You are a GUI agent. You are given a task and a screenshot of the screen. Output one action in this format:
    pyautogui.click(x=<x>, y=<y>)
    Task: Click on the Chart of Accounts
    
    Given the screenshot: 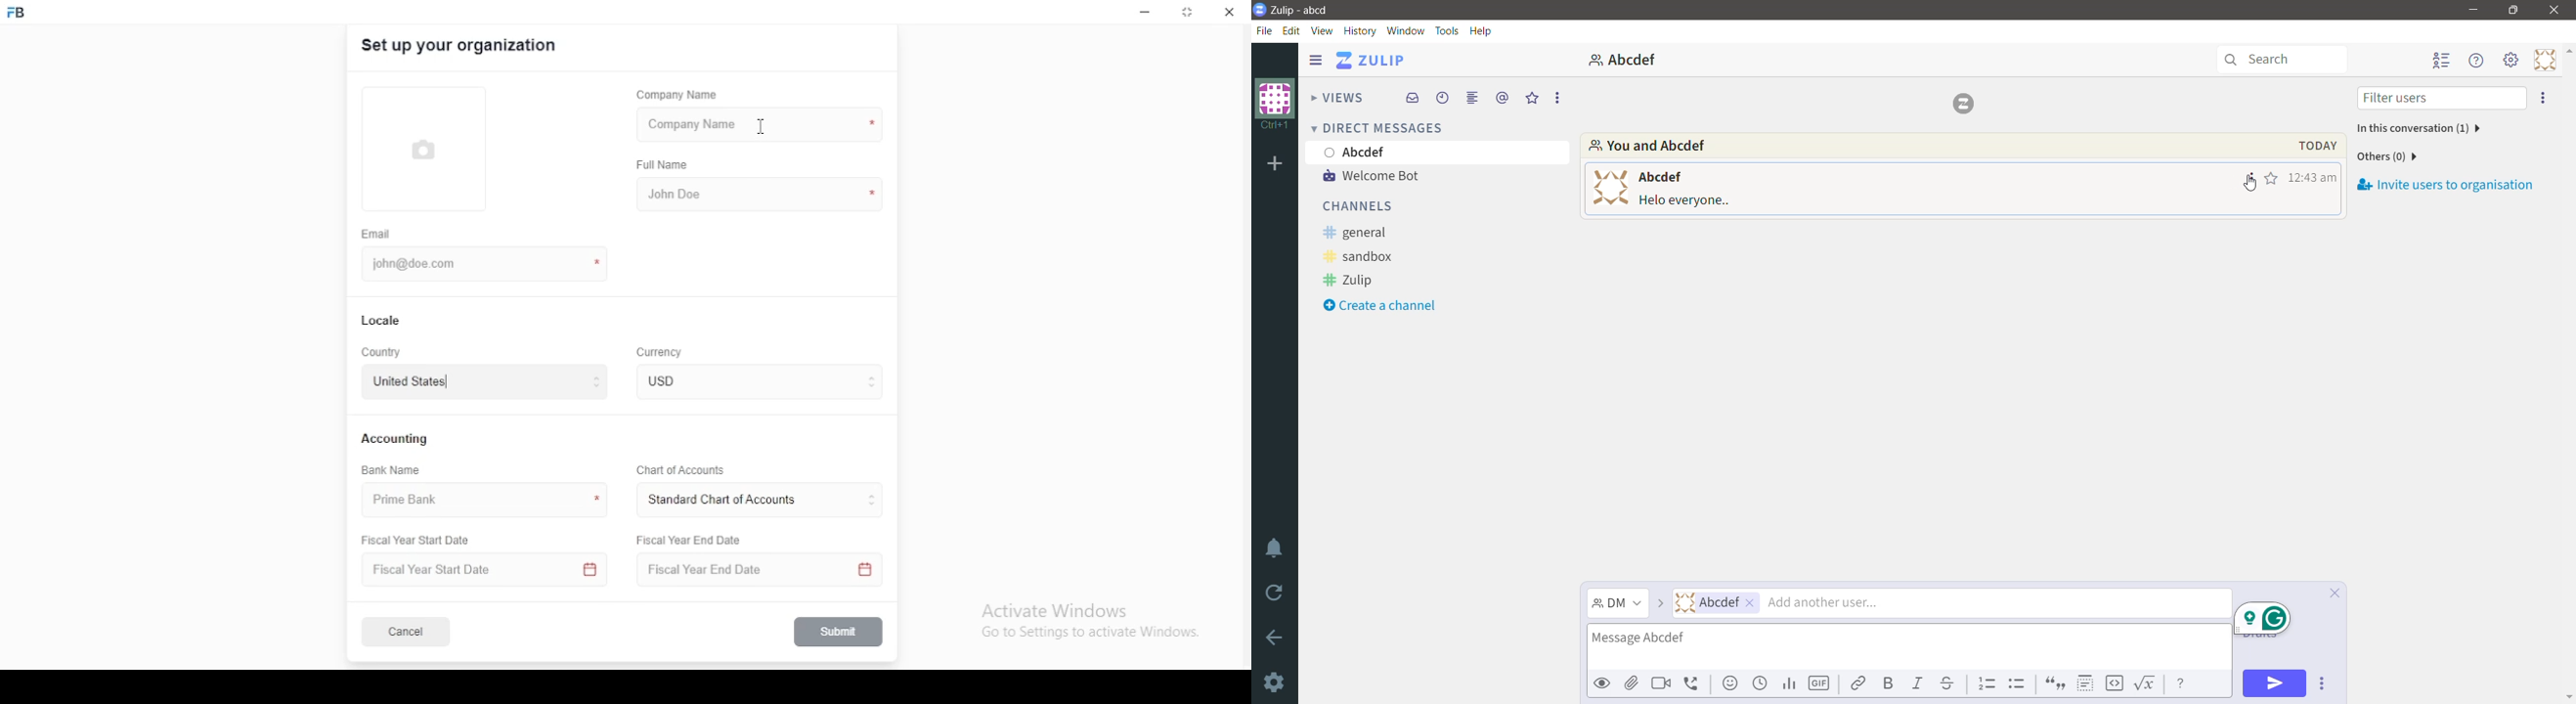 What is the action you would take?
    pyautogui.click(x=677, y=469)
    